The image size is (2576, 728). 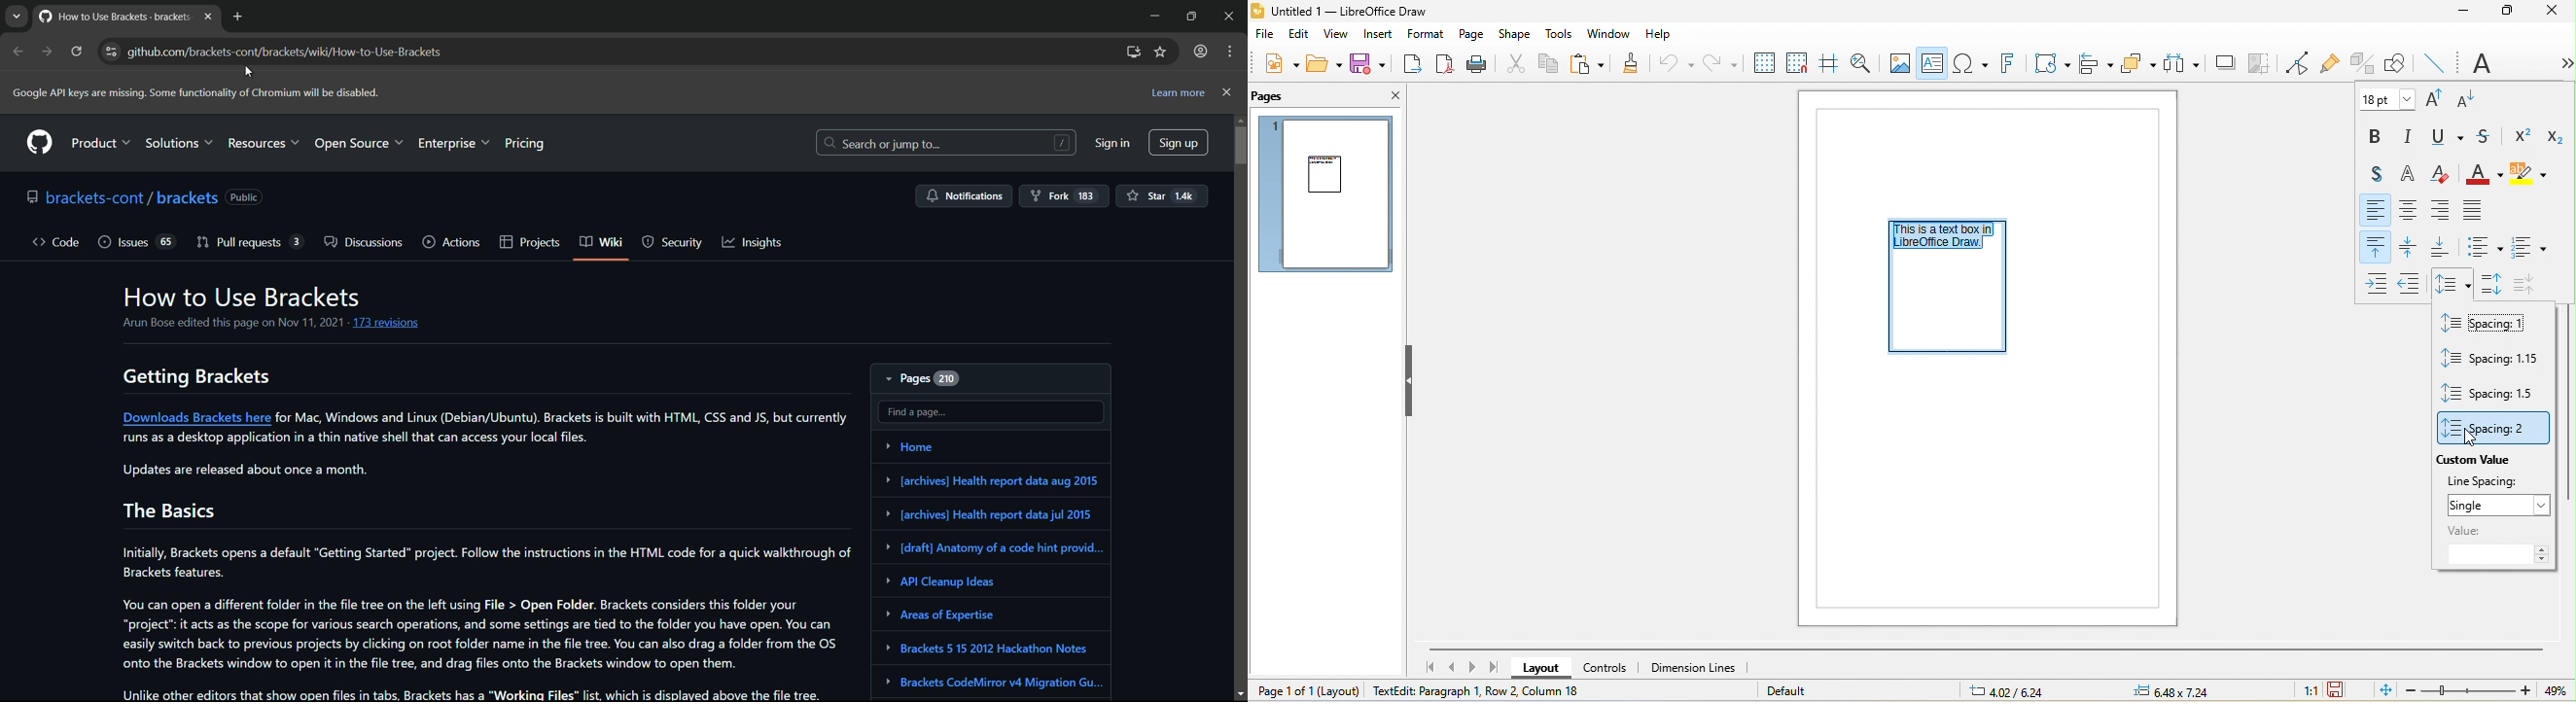 I want to click on Google API keys are missing. Some functionality of Chromium will be disabled, so click(x=194, y=92).